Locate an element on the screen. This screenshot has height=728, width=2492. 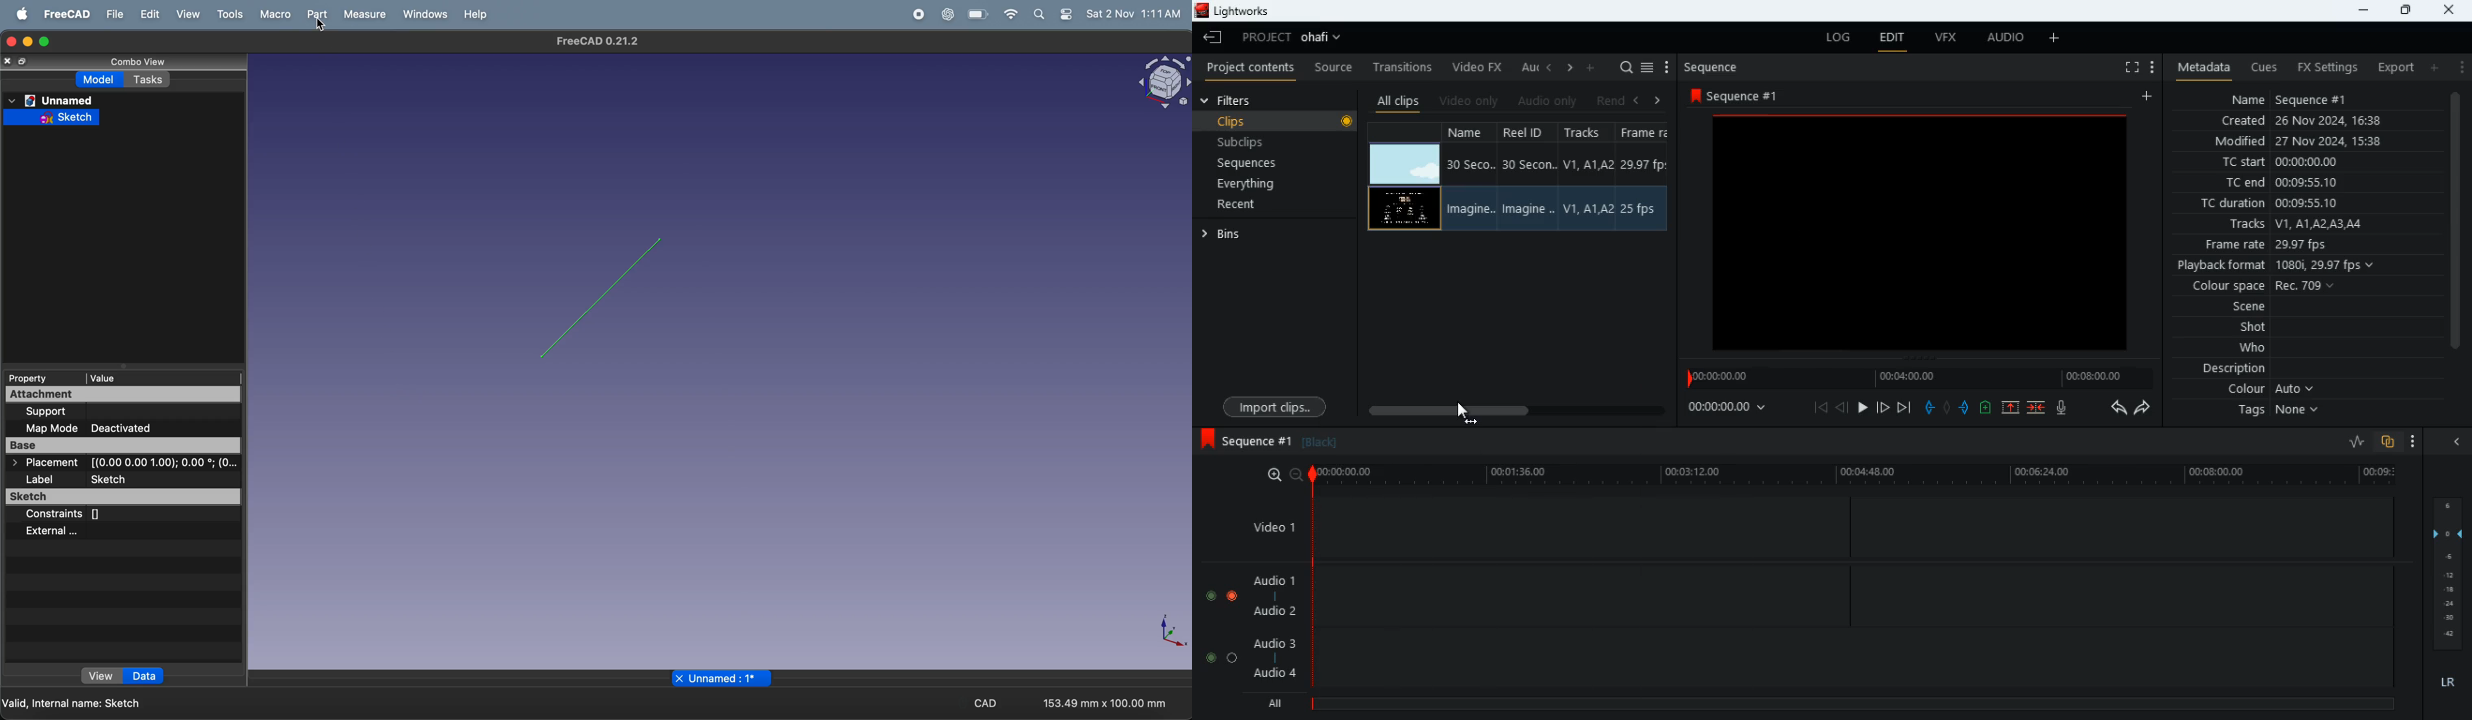
hold is located at coordinates (1947, 408).